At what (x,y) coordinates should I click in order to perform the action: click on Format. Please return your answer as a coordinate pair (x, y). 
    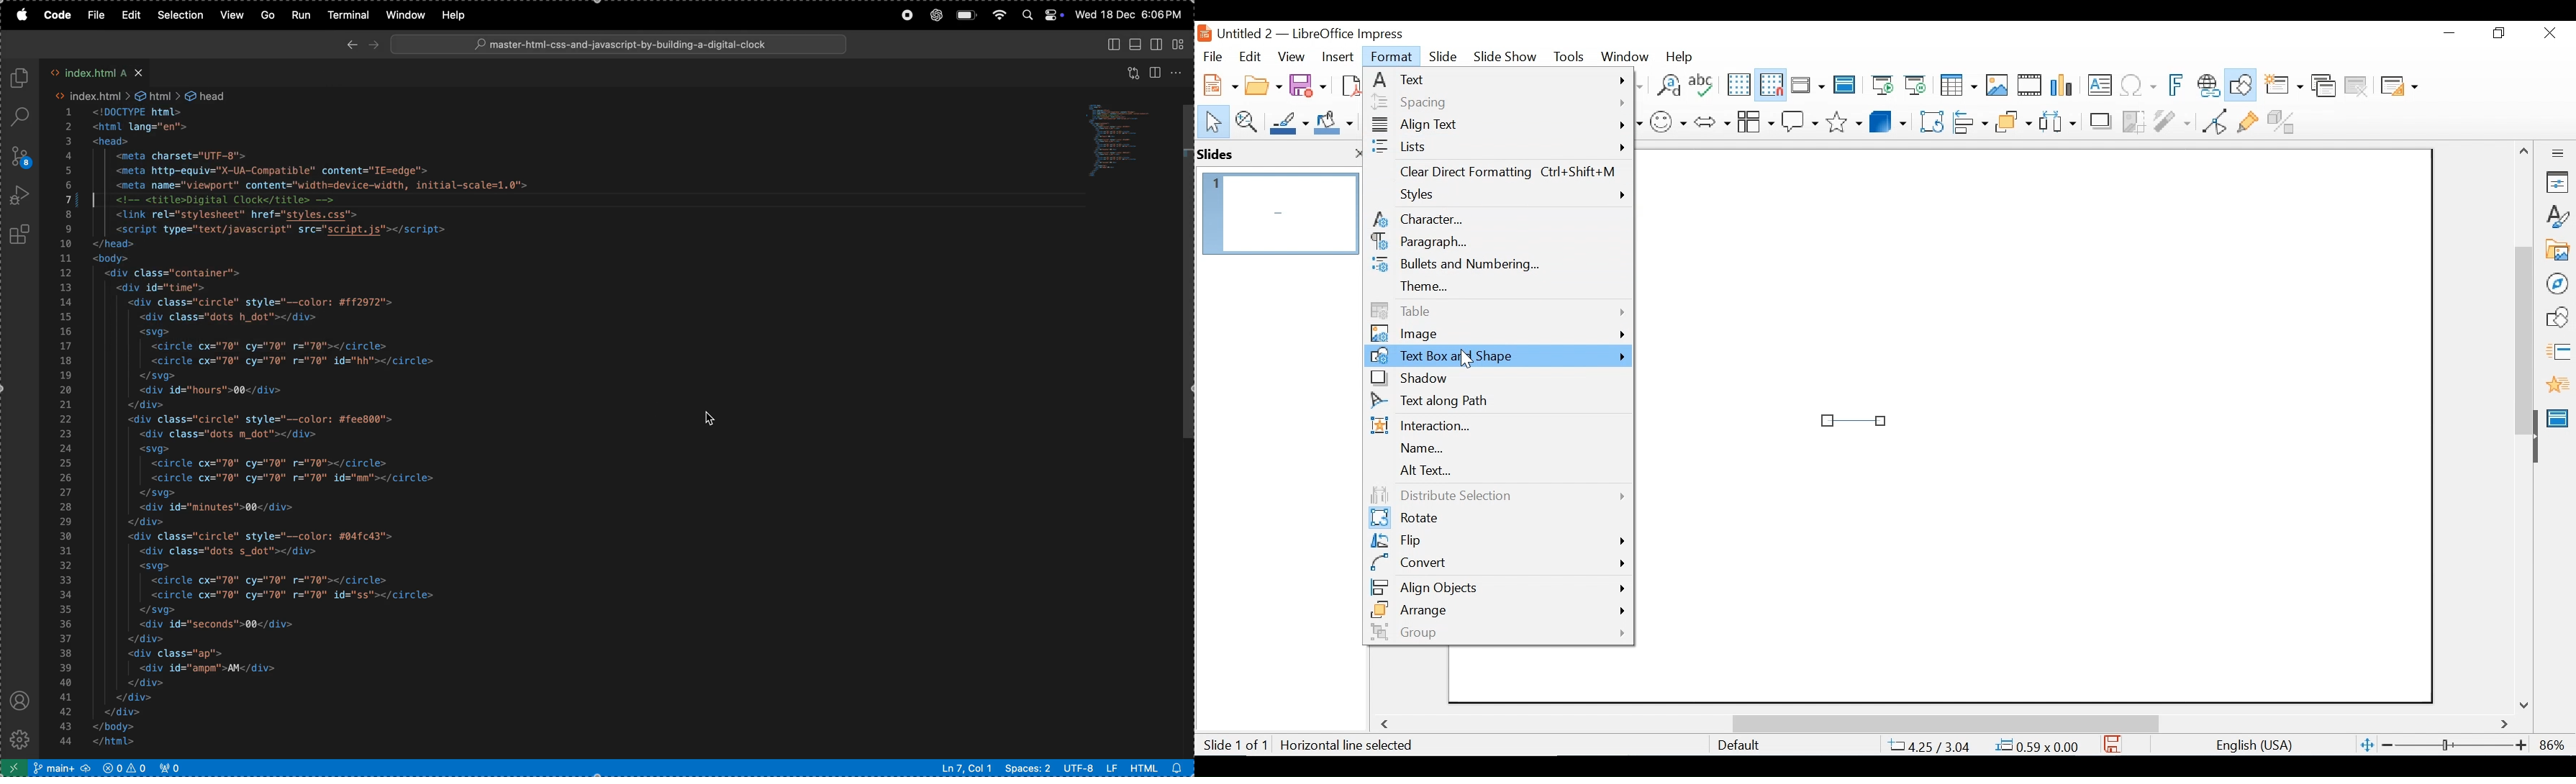
    Looking at the image, I should click on (1392, 57).